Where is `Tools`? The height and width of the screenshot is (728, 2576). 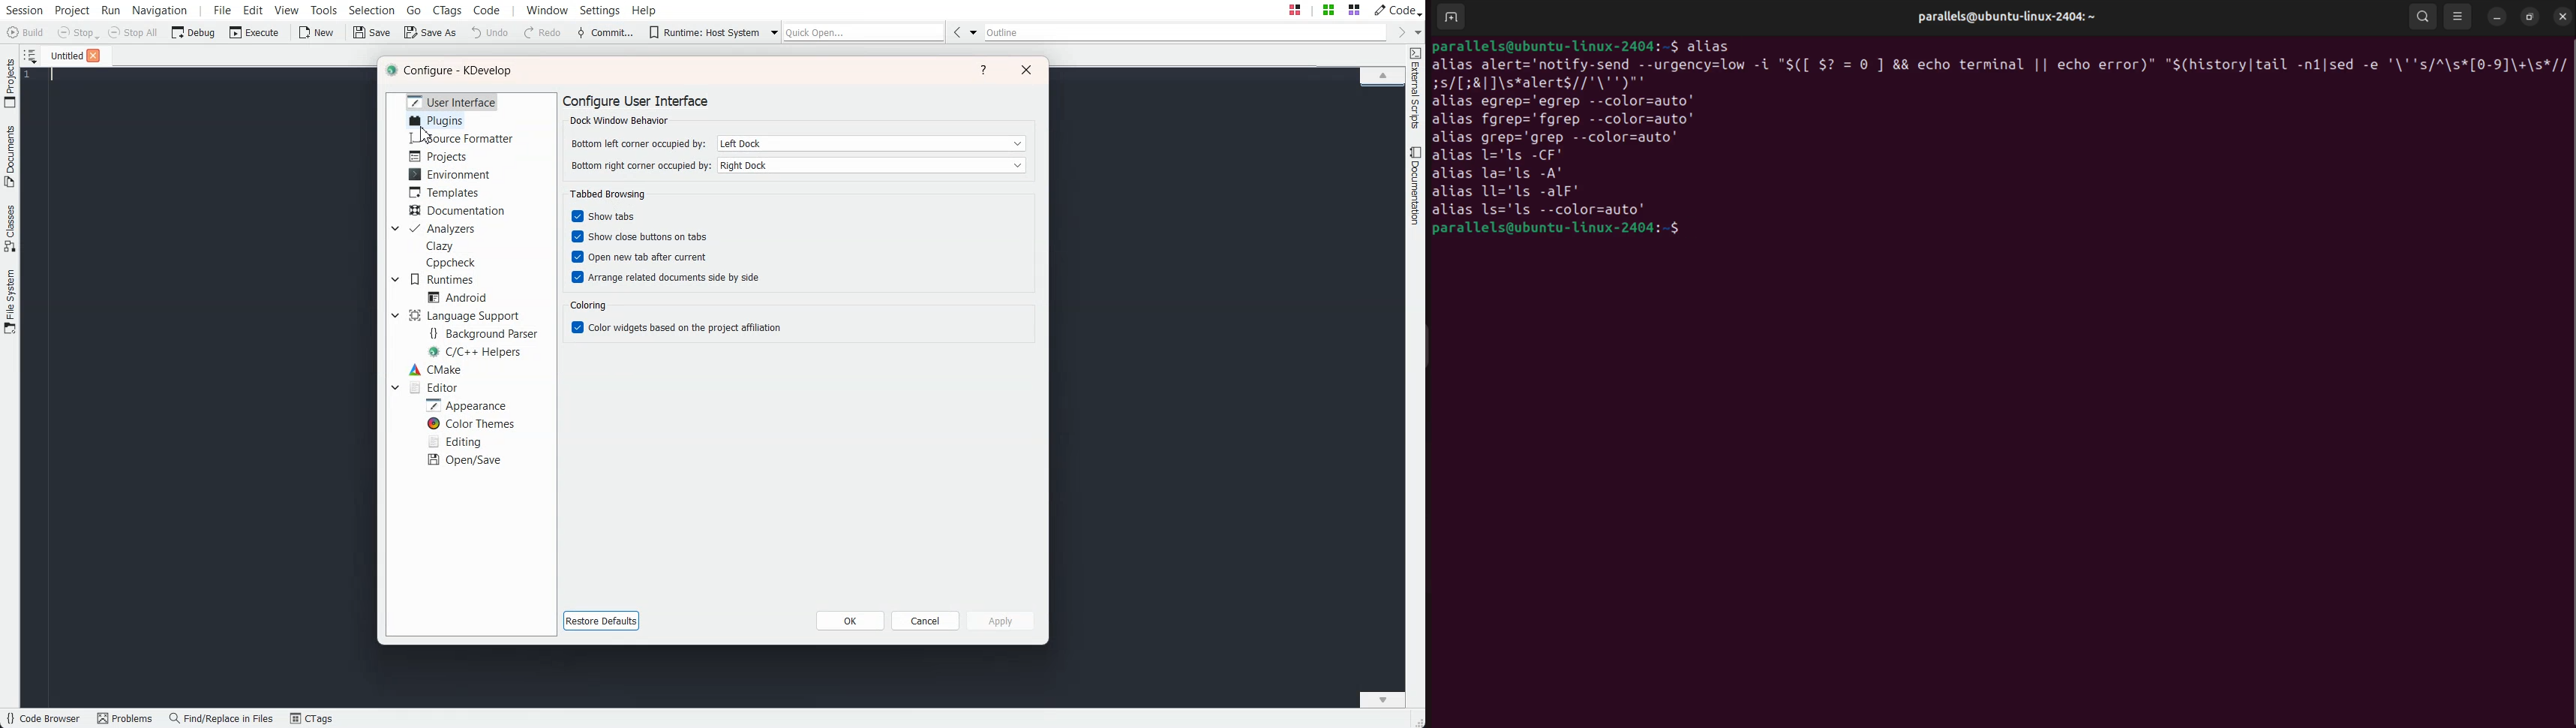
Tools is located at coordinates (325, 10).